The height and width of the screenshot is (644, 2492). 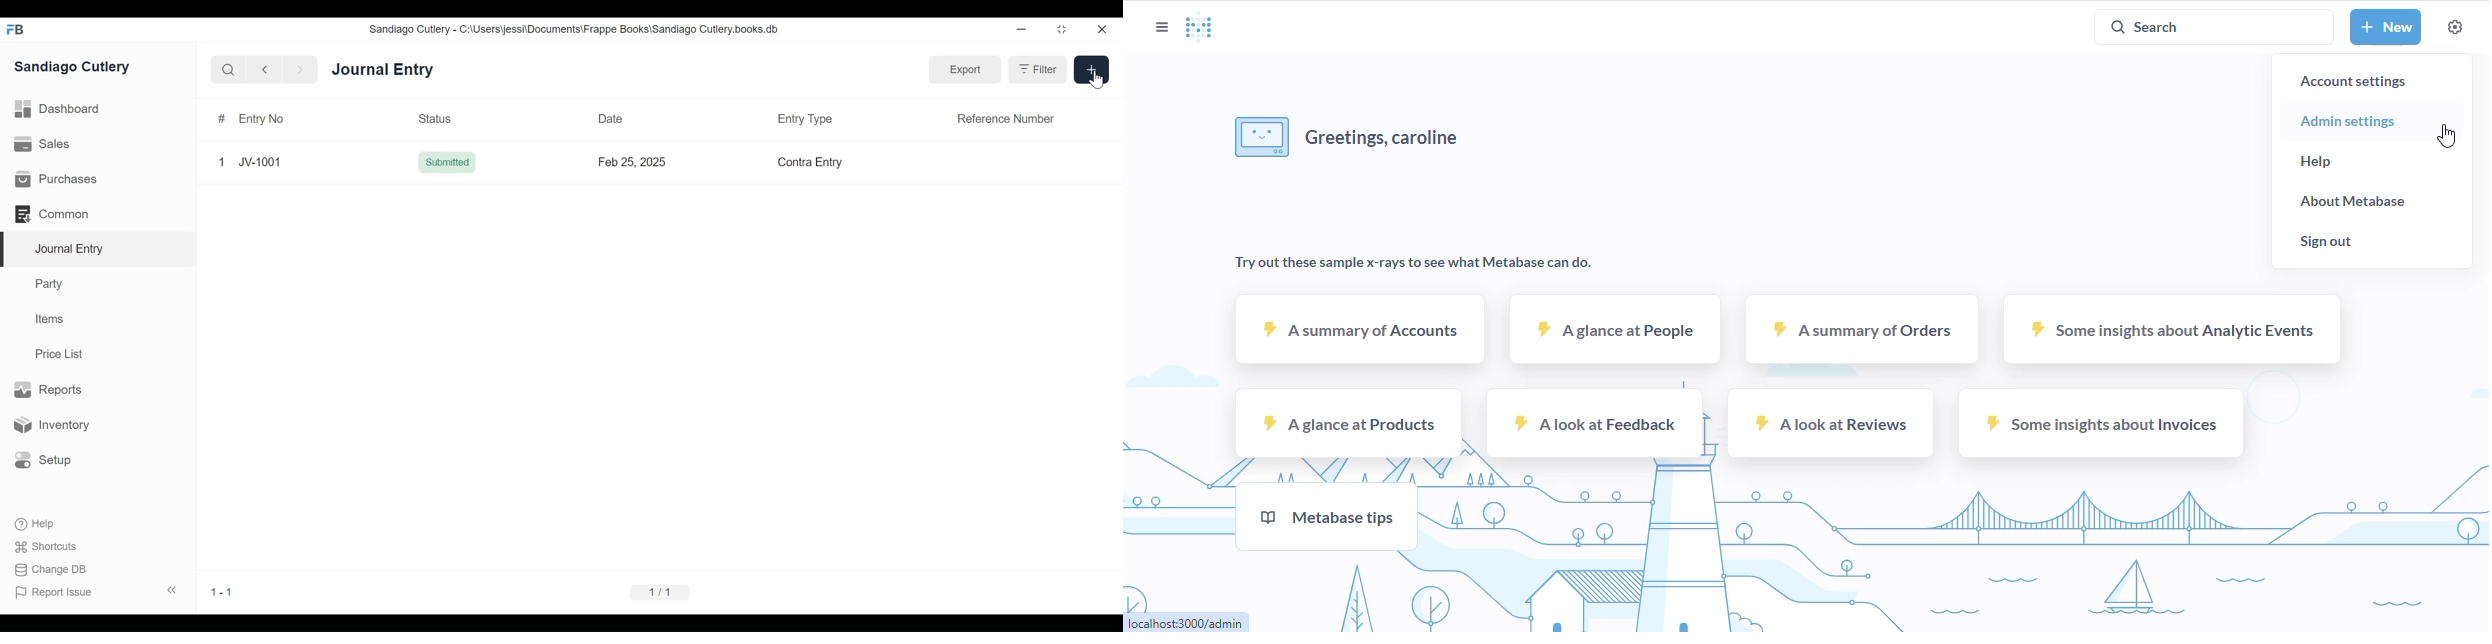 What do you see at coordinates (61, 111) in the screenshot?
I see `Dashboard` at bounding box center [61, 111].